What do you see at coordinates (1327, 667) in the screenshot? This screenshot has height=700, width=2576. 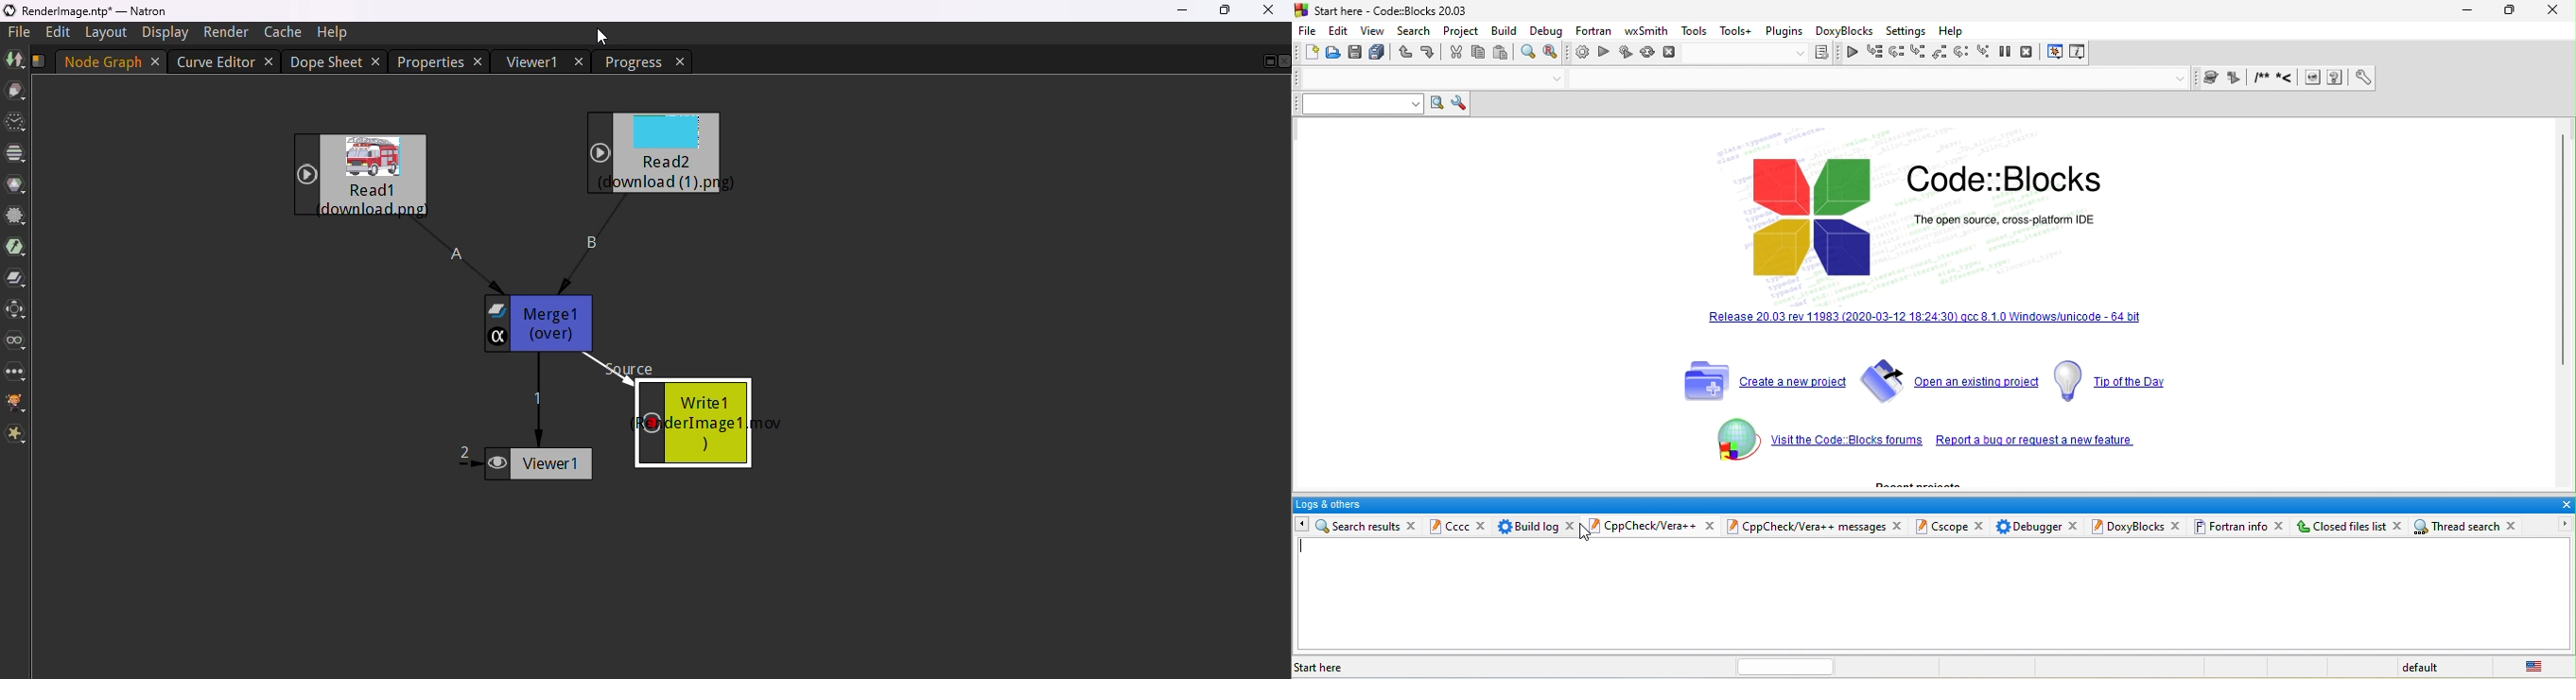 I see `start here` at bounding box center [1327, 667].